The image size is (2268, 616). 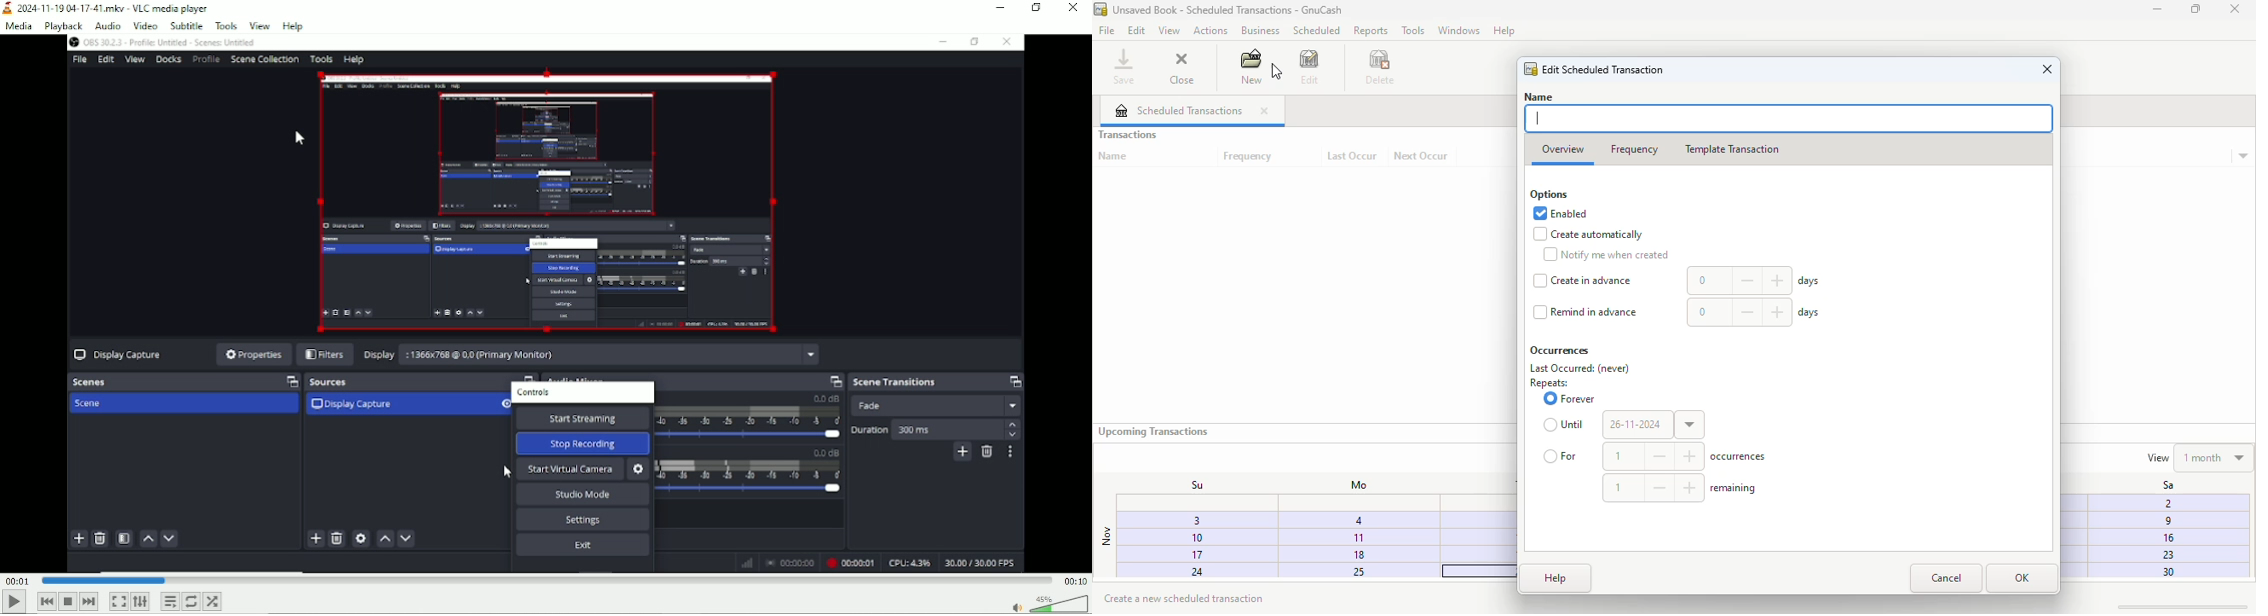 What do you see at coordinates (187, 25) in the screenshot?
I see `Subtitle` at bounding box center [187, 25].